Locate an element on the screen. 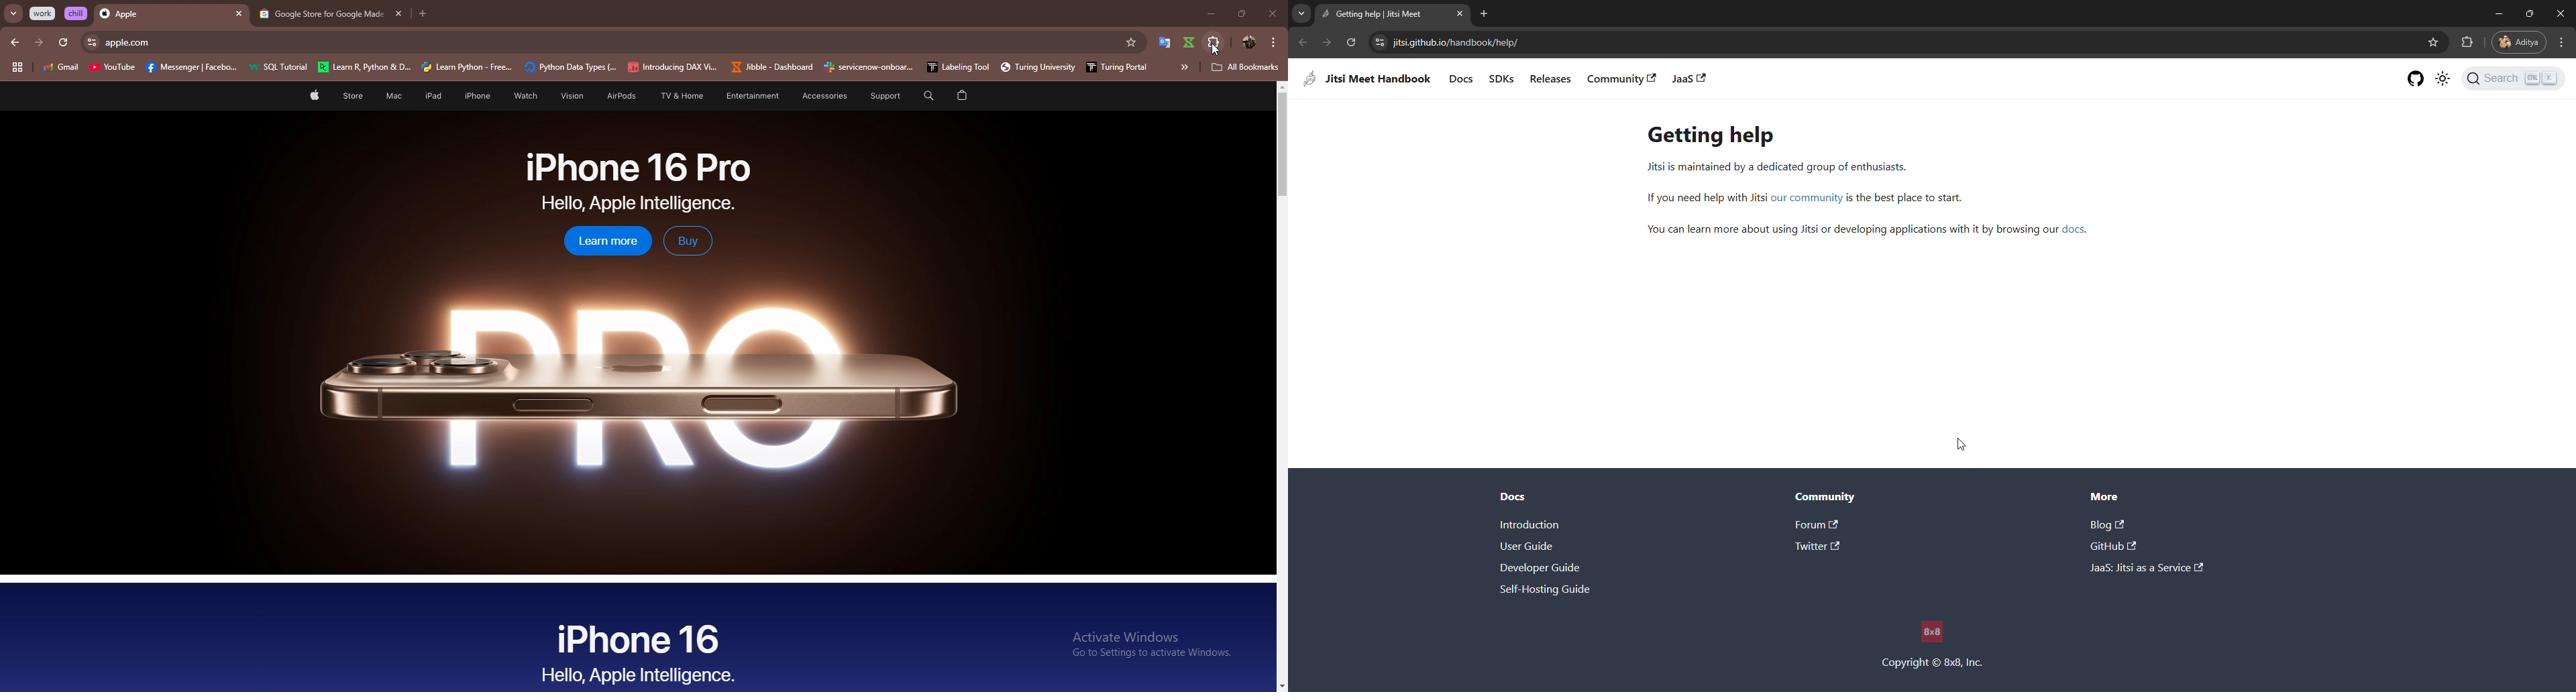 Image resolution: width=2576 pixels, height=700 pixels. jibble  is located at coordinates (1190, 42).